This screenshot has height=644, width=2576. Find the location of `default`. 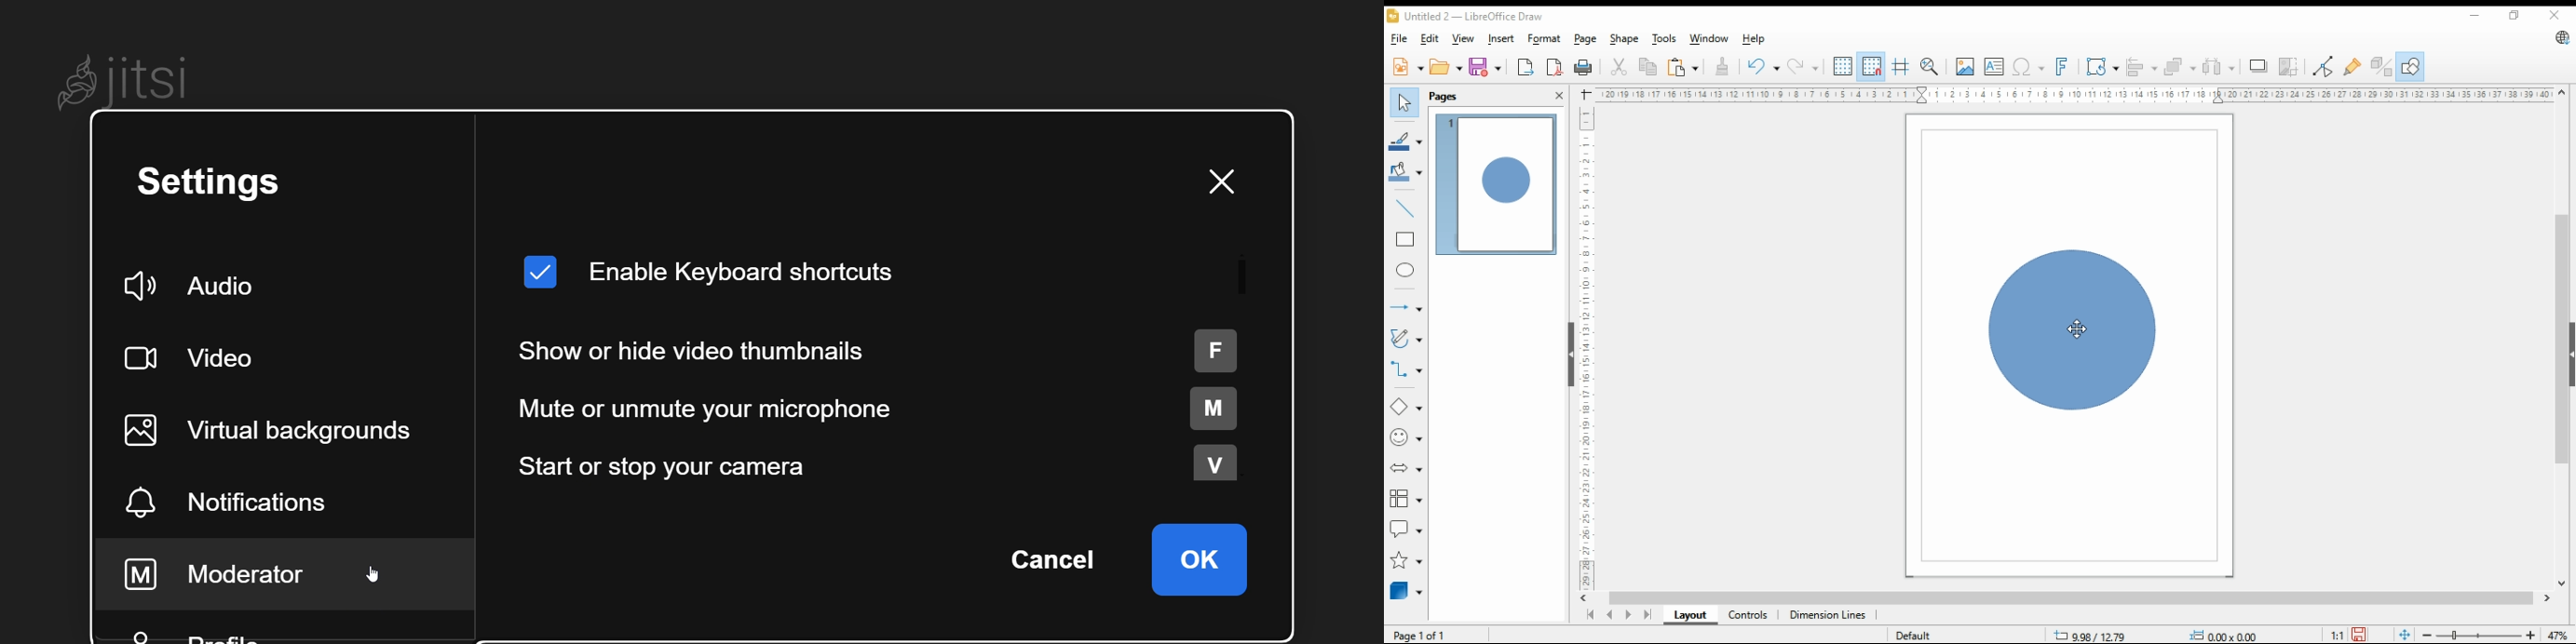

default is located at coordinates (1917, 637).